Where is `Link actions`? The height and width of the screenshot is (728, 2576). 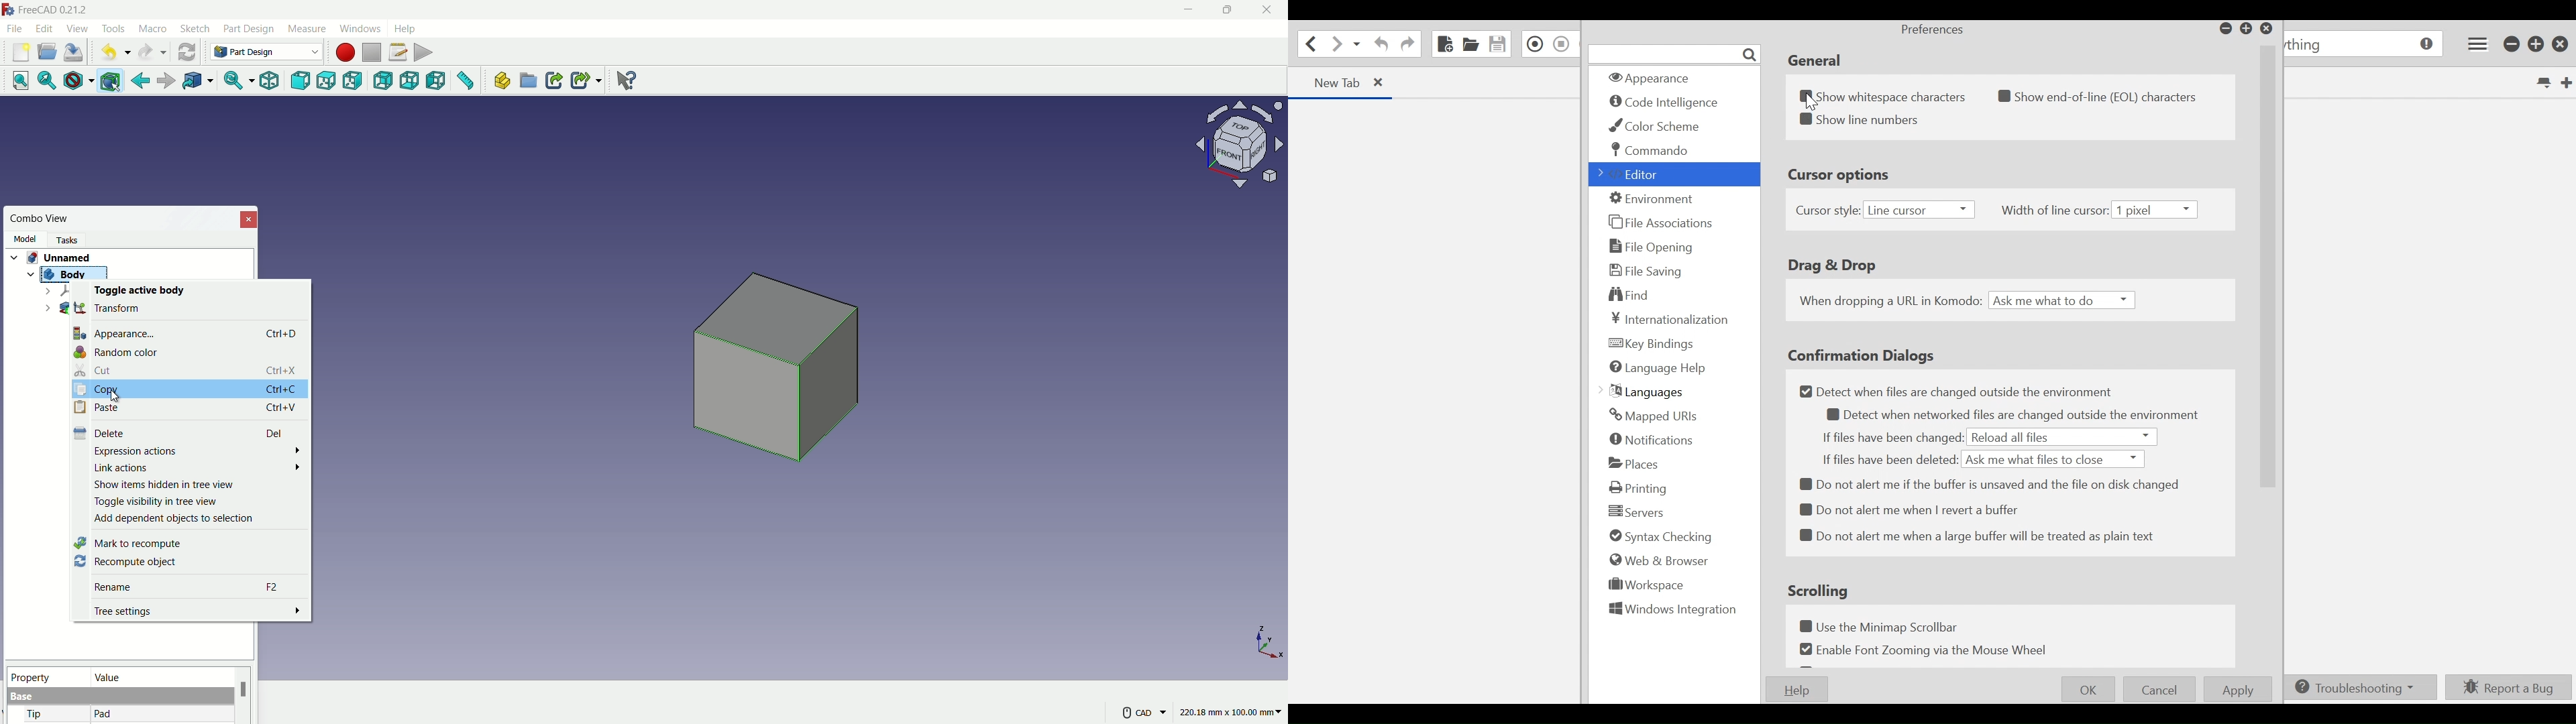 Link actions is located at coordinates (197, 467).